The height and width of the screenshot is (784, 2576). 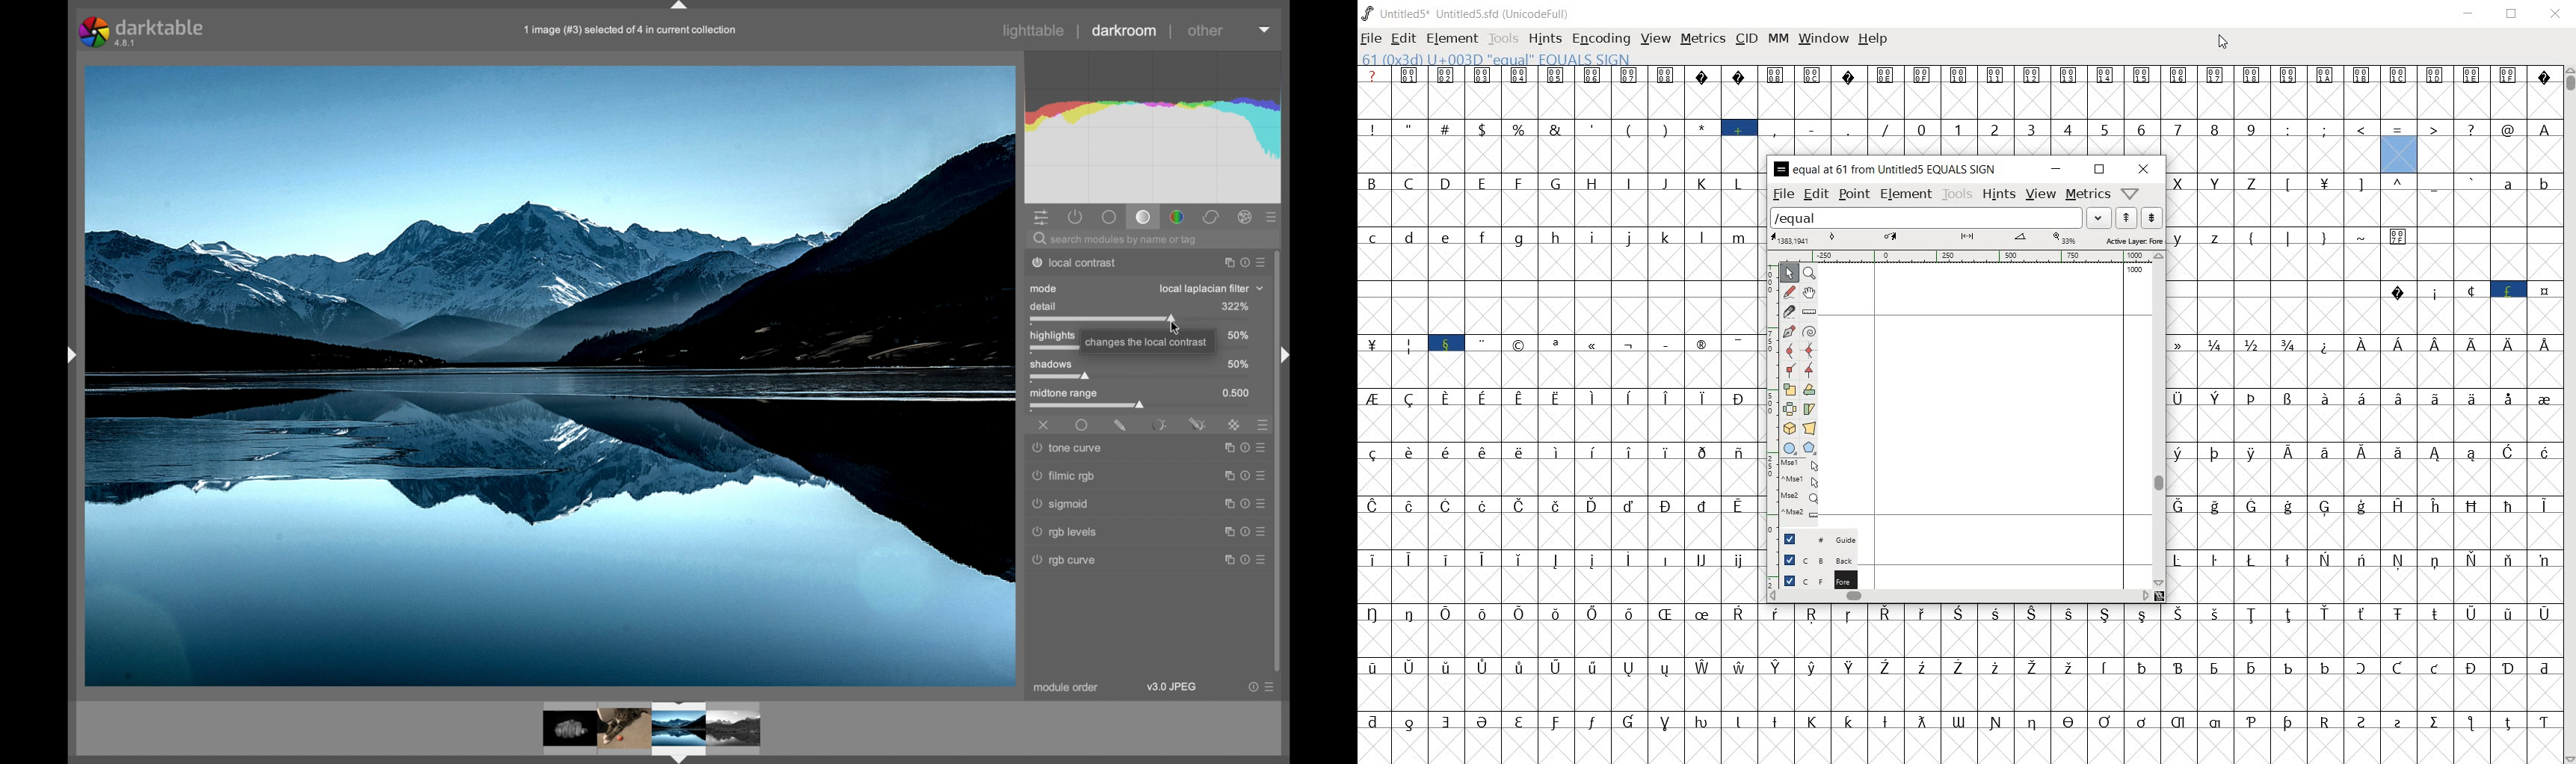 What do you see at coordinates (2510, 15) in the screenshot?
I see `restore down` at bounding box center [2510, 15].